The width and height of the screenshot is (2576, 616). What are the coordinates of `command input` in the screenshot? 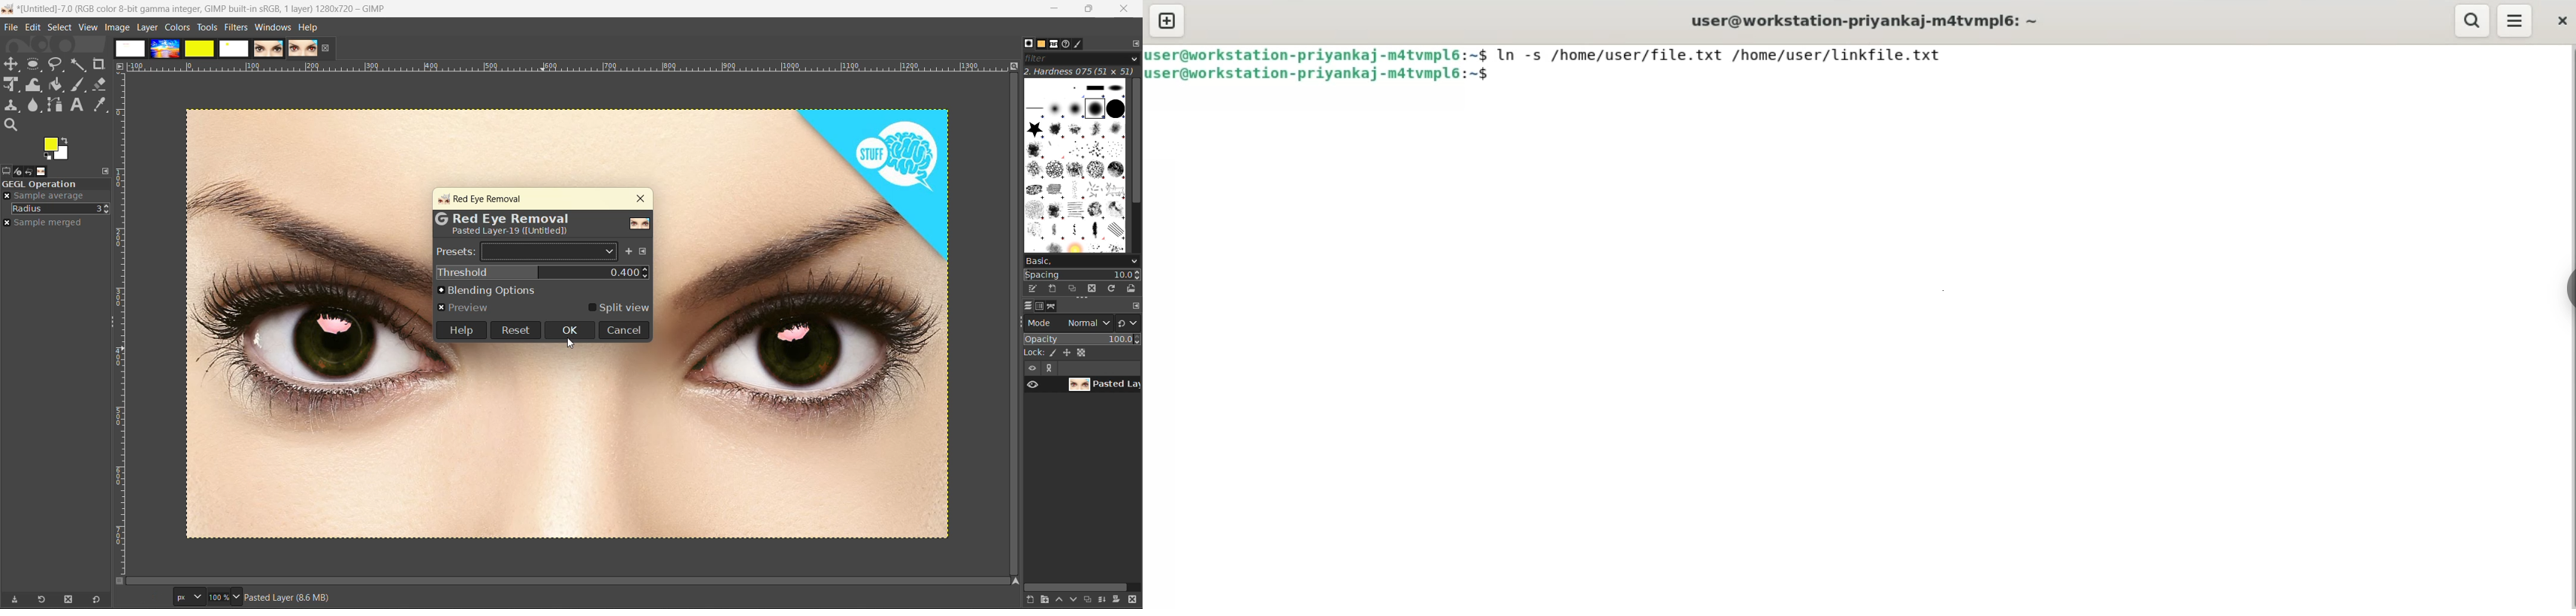 It's located at (2030, 75).